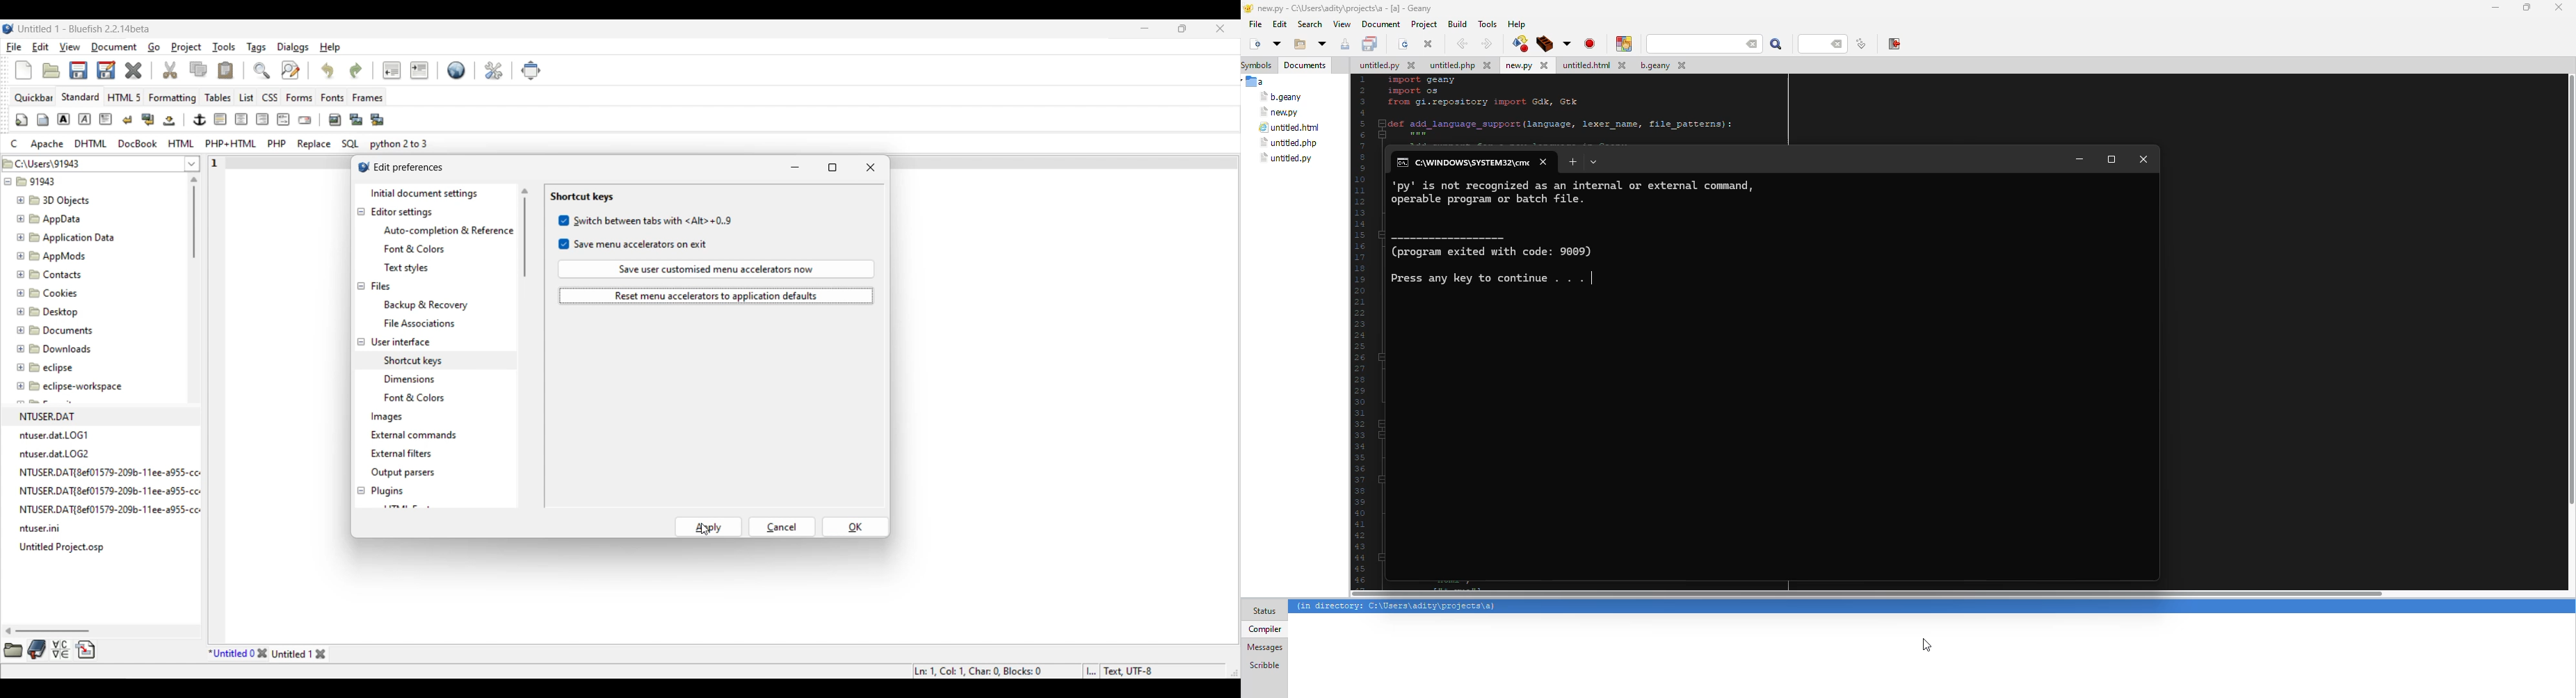 The height and width of the screenshot is (700, 2576). I want to click on build, so click(1457, 25).